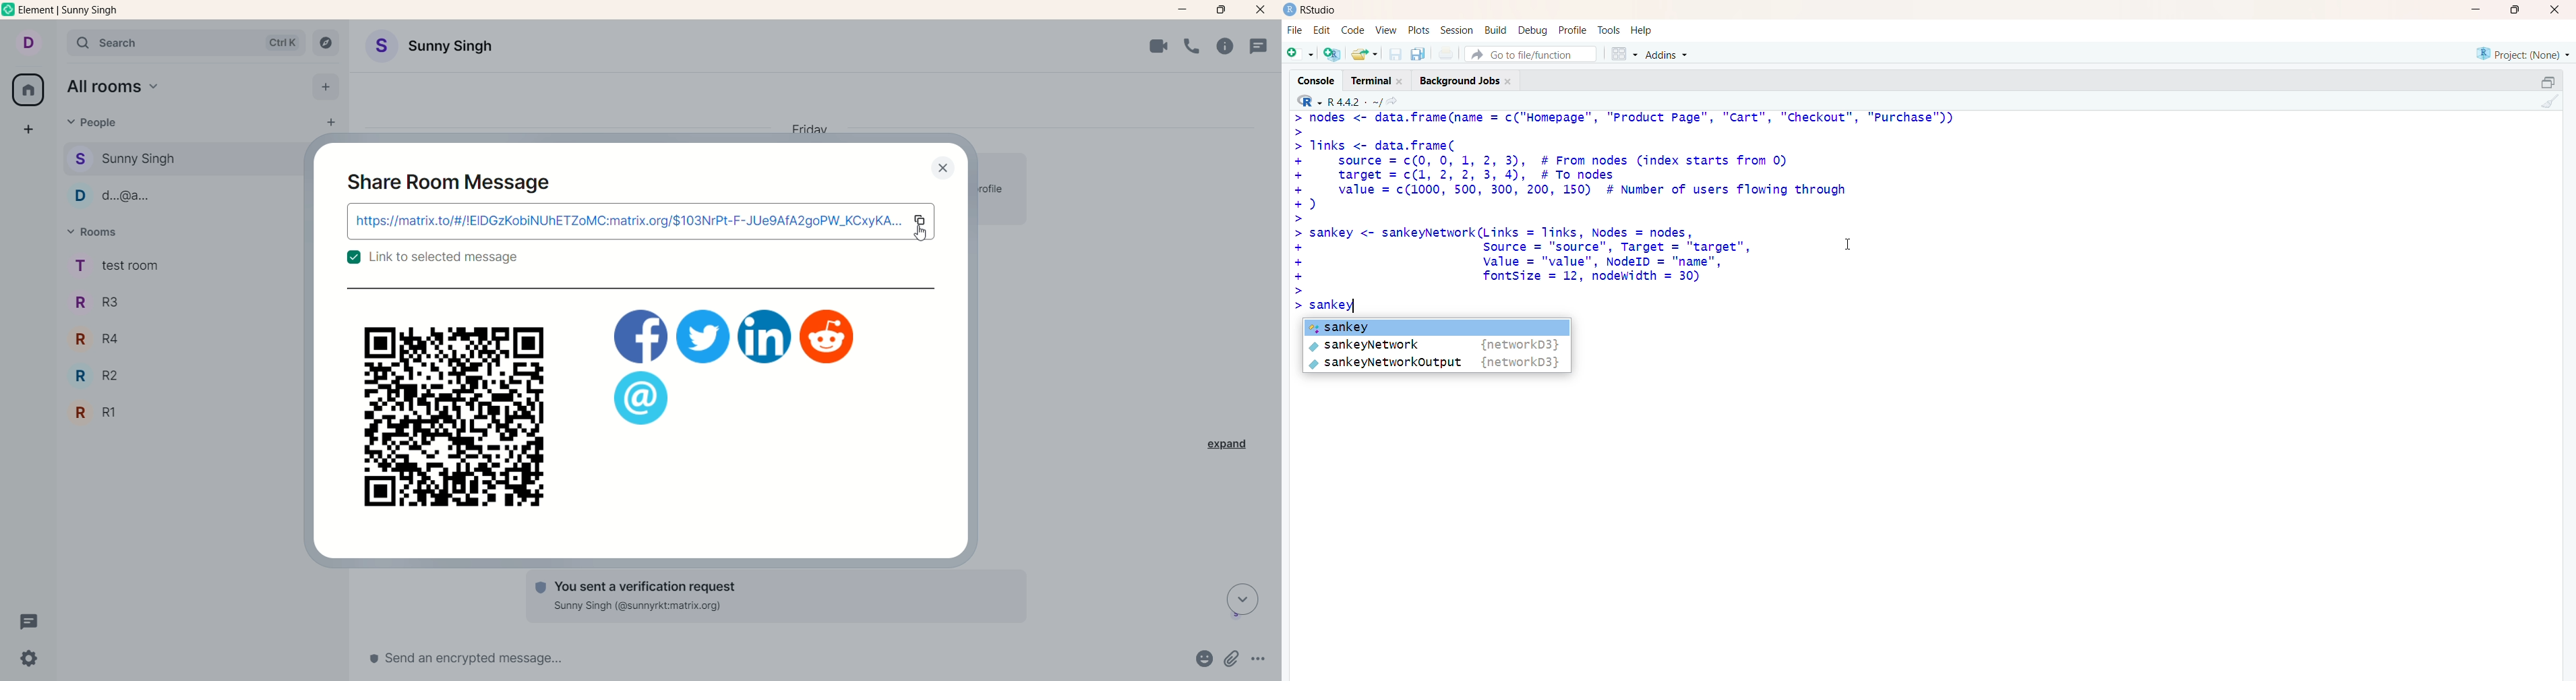 The image size is (2576, 700). What do you see at coordinates (2553, 11) in the screenshot?
I see `exit` at bounding box center [2553, 11].